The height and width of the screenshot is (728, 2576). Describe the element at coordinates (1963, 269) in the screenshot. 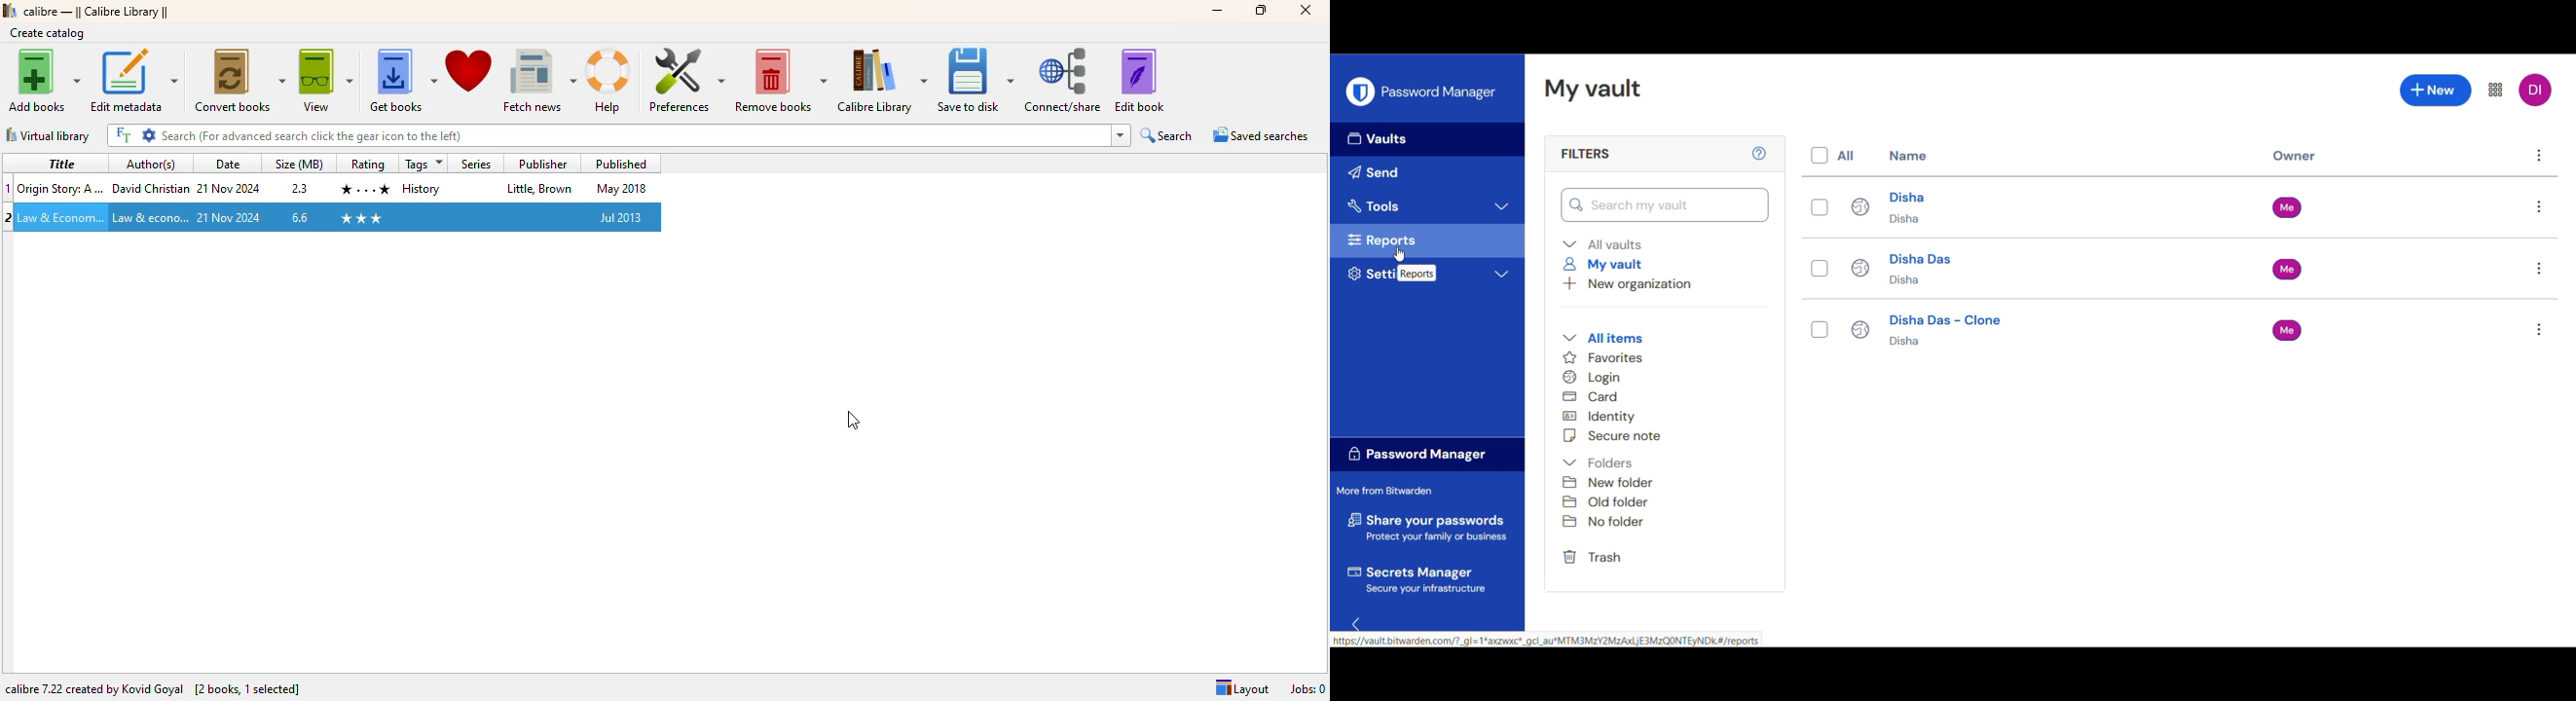

I see `disha das login entry` at that location.